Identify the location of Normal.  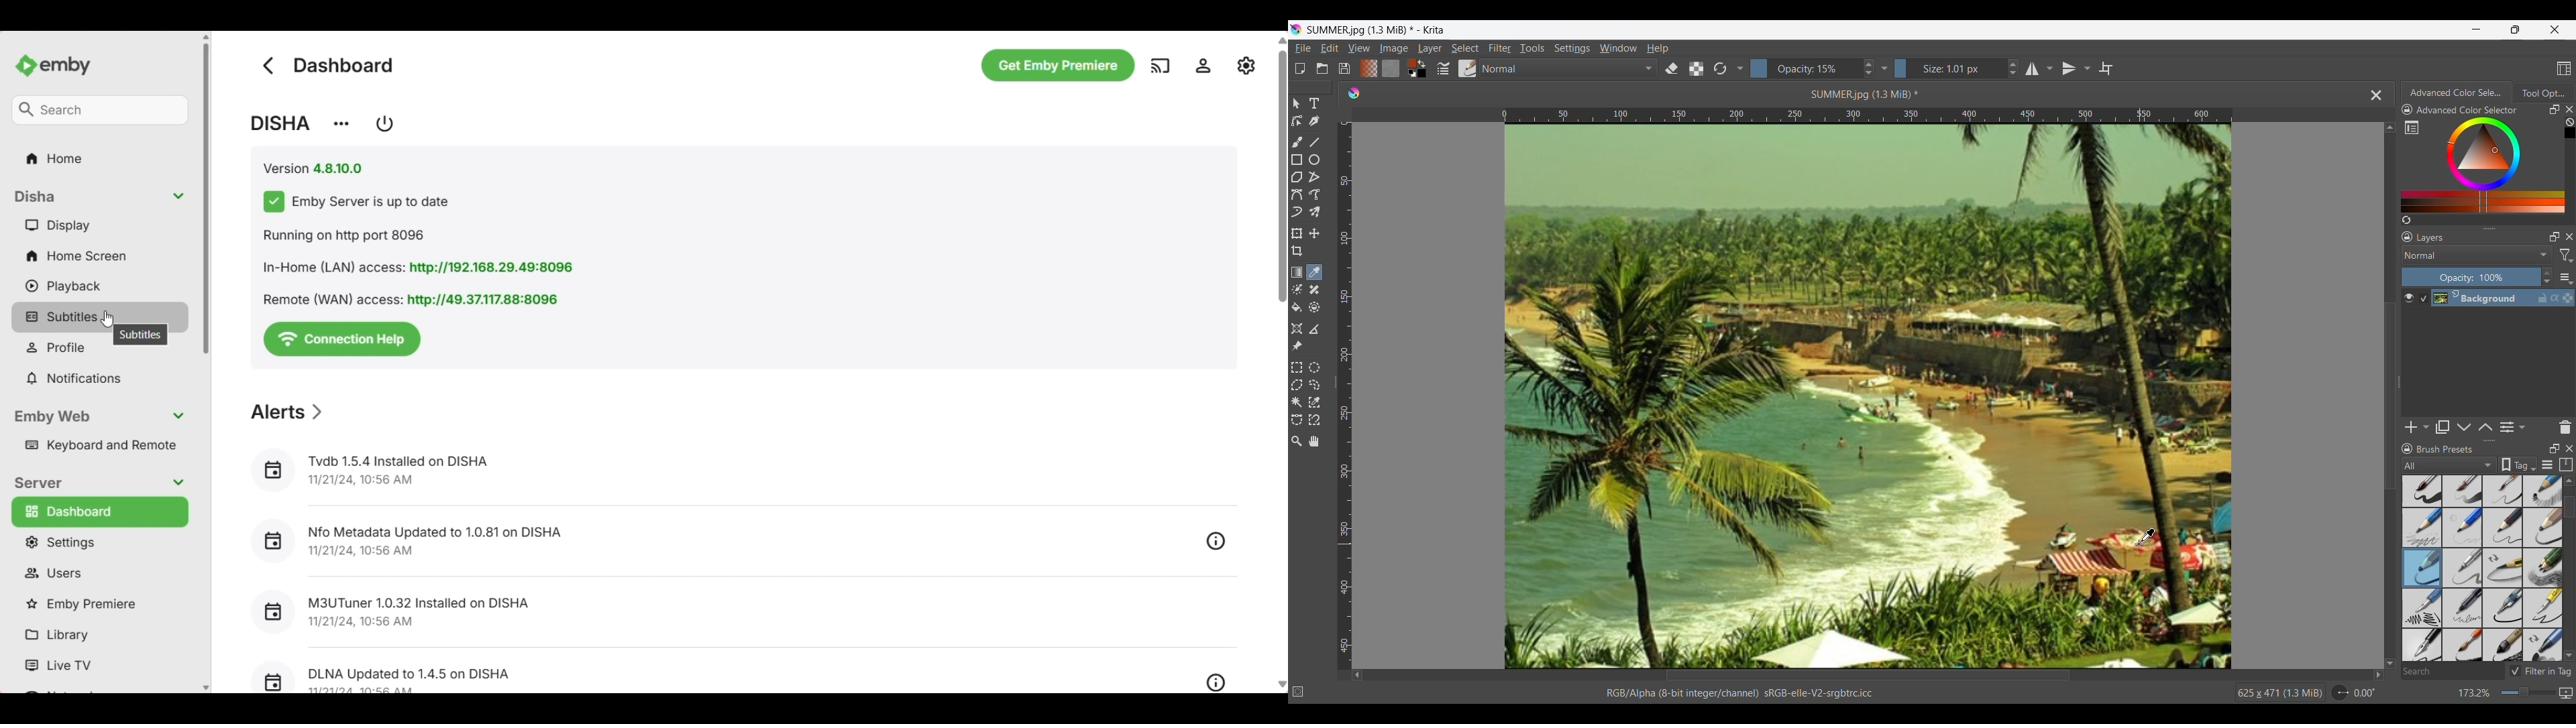
(2477, 255).